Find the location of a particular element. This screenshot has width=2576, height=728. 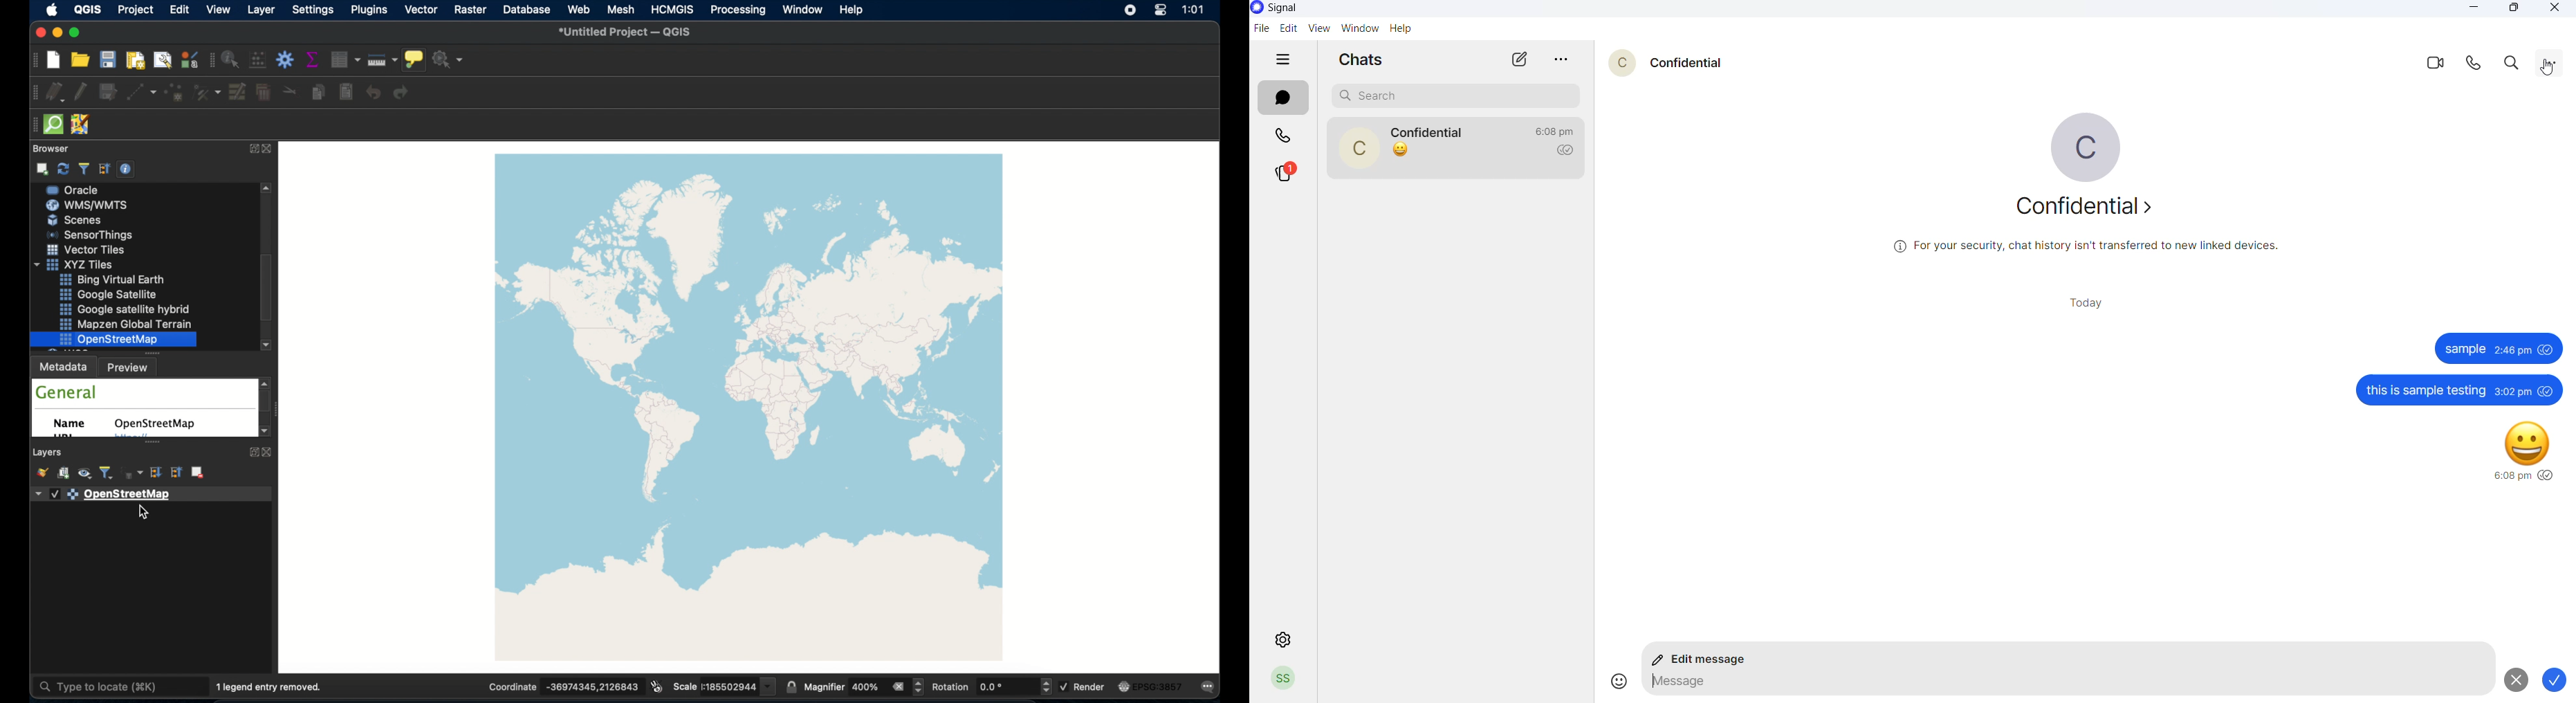

identify feature is located at coordinates (230, 61).